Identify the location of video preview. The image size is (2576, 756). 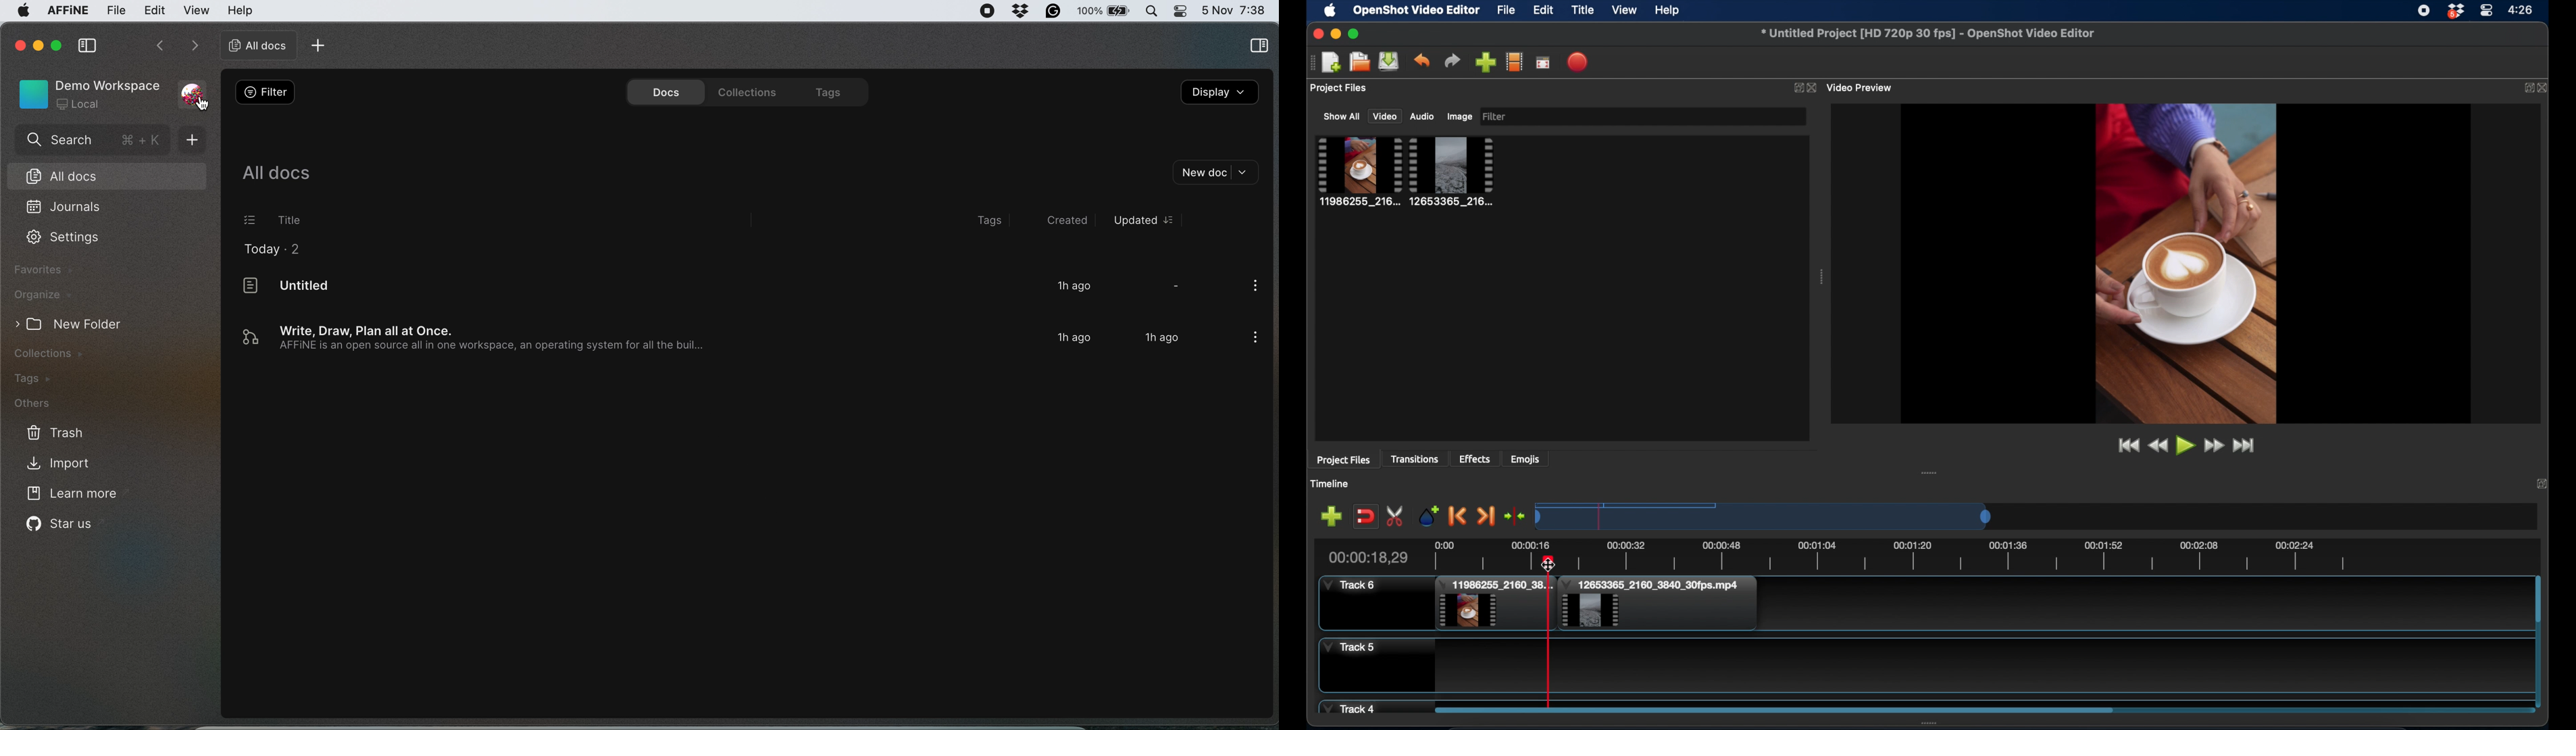
(1862, 87).